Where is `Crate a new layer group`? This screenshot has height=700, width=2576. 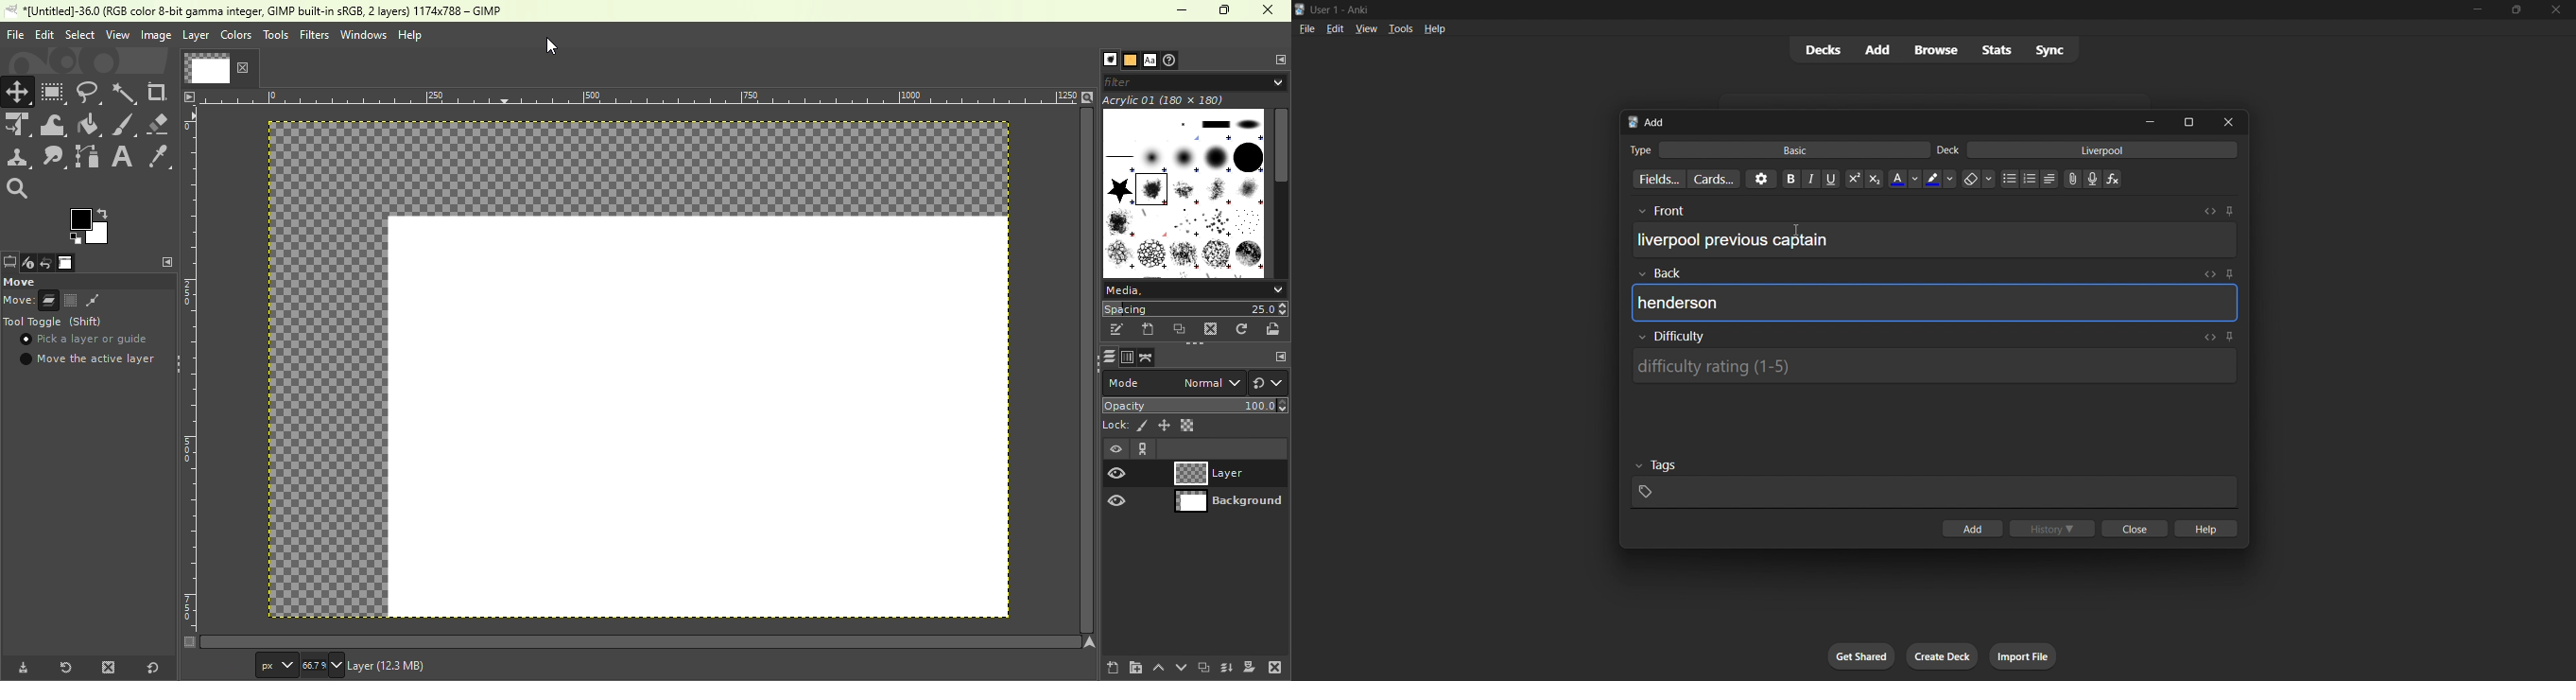
Crate a new layer group is located at coordinates (1134, 667).